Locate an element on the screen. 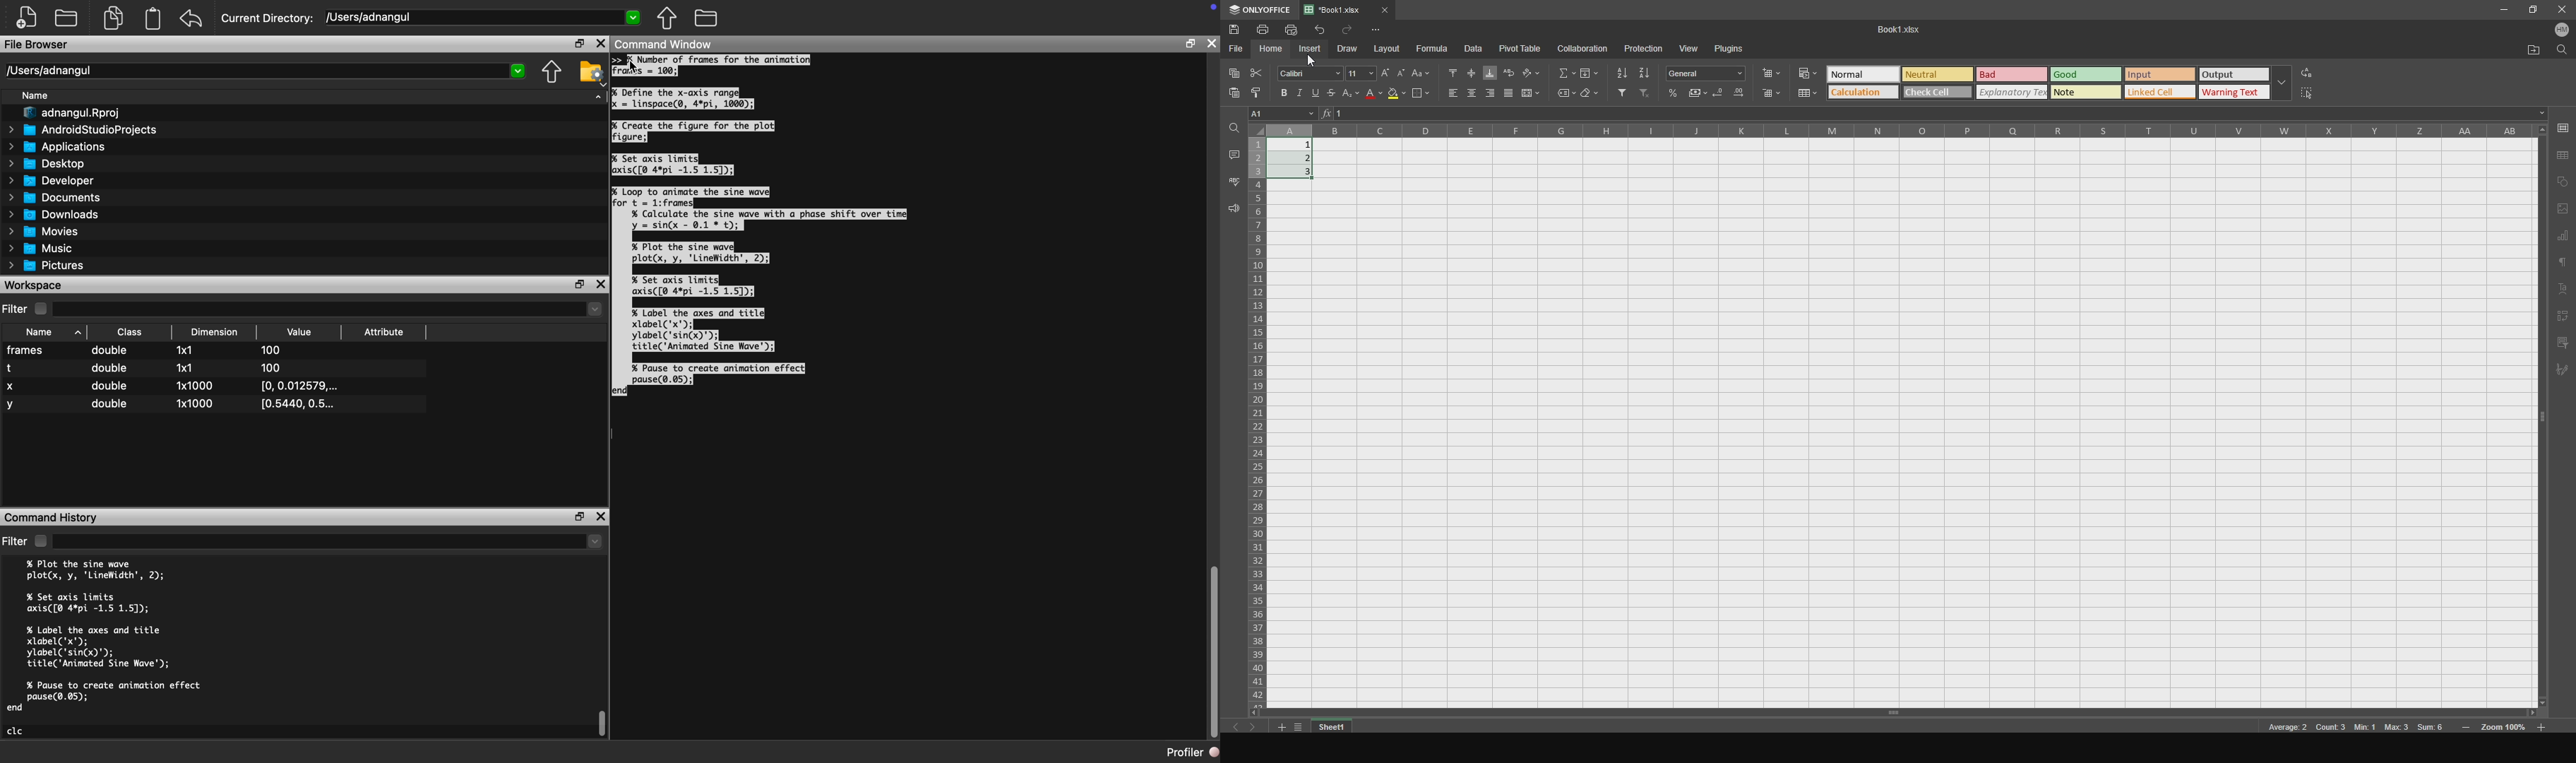  Copy is located at coordinates (114, 20).